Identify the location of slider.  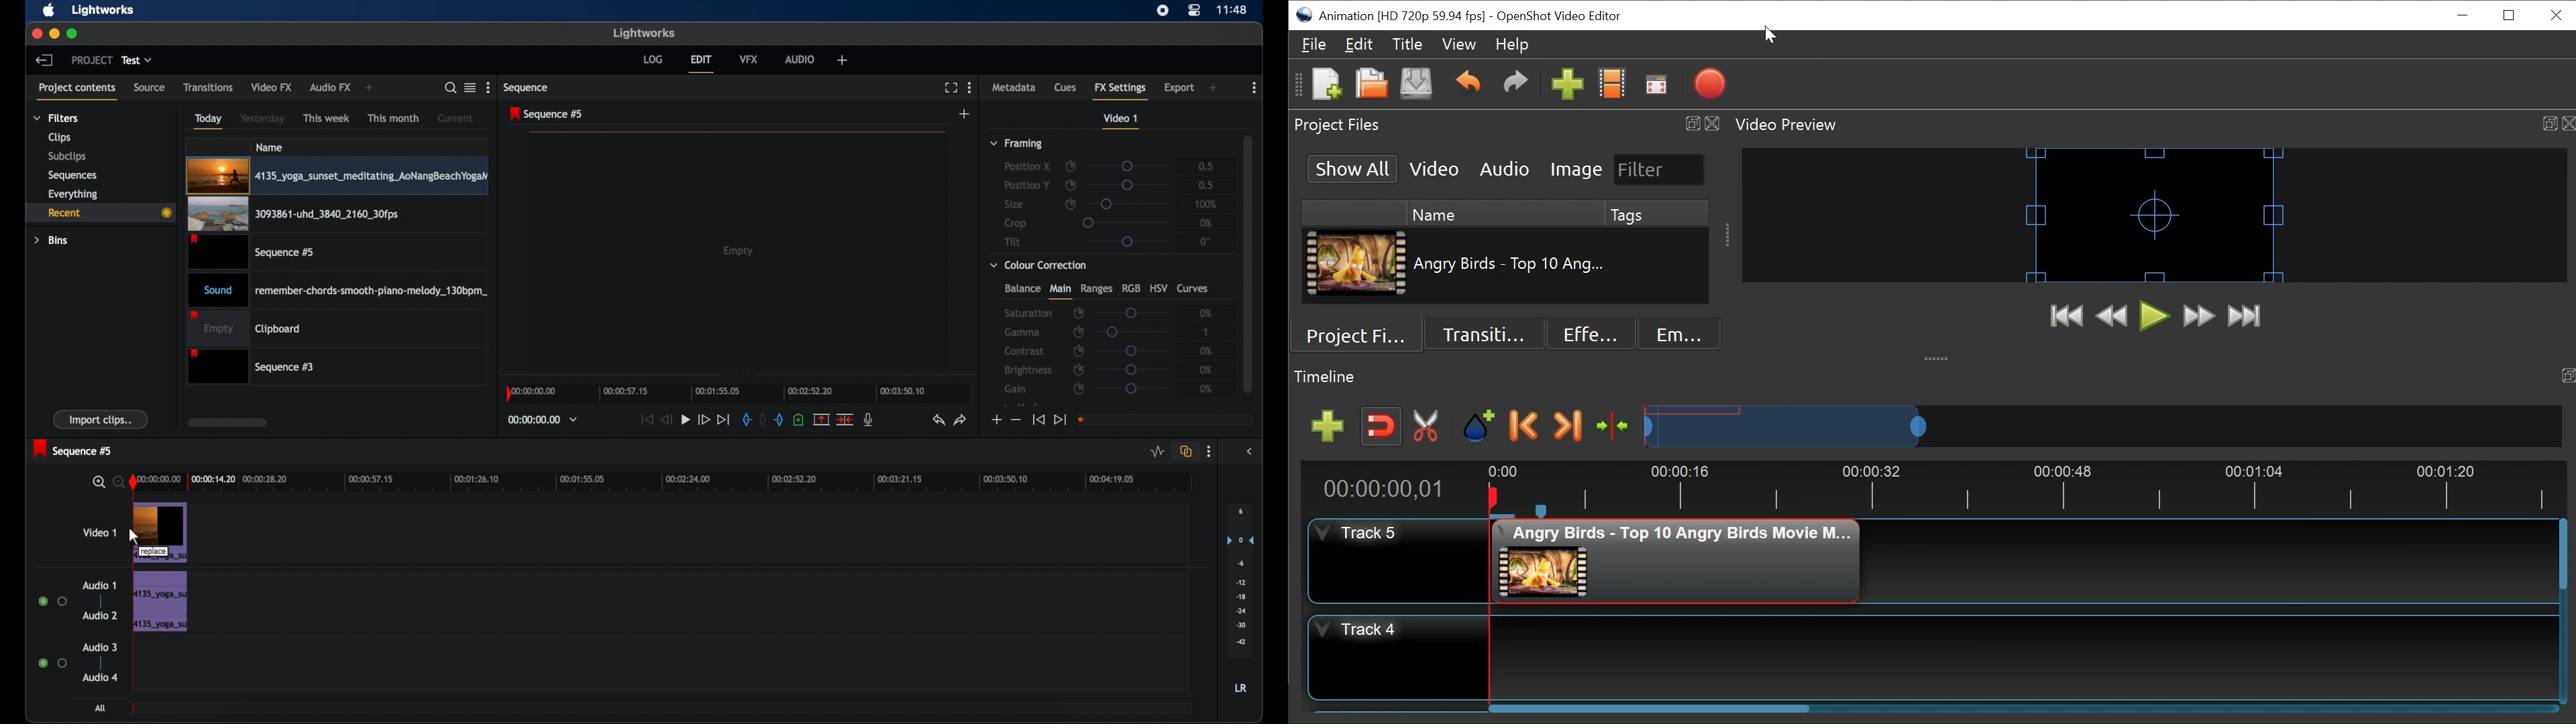
(1127, 241).